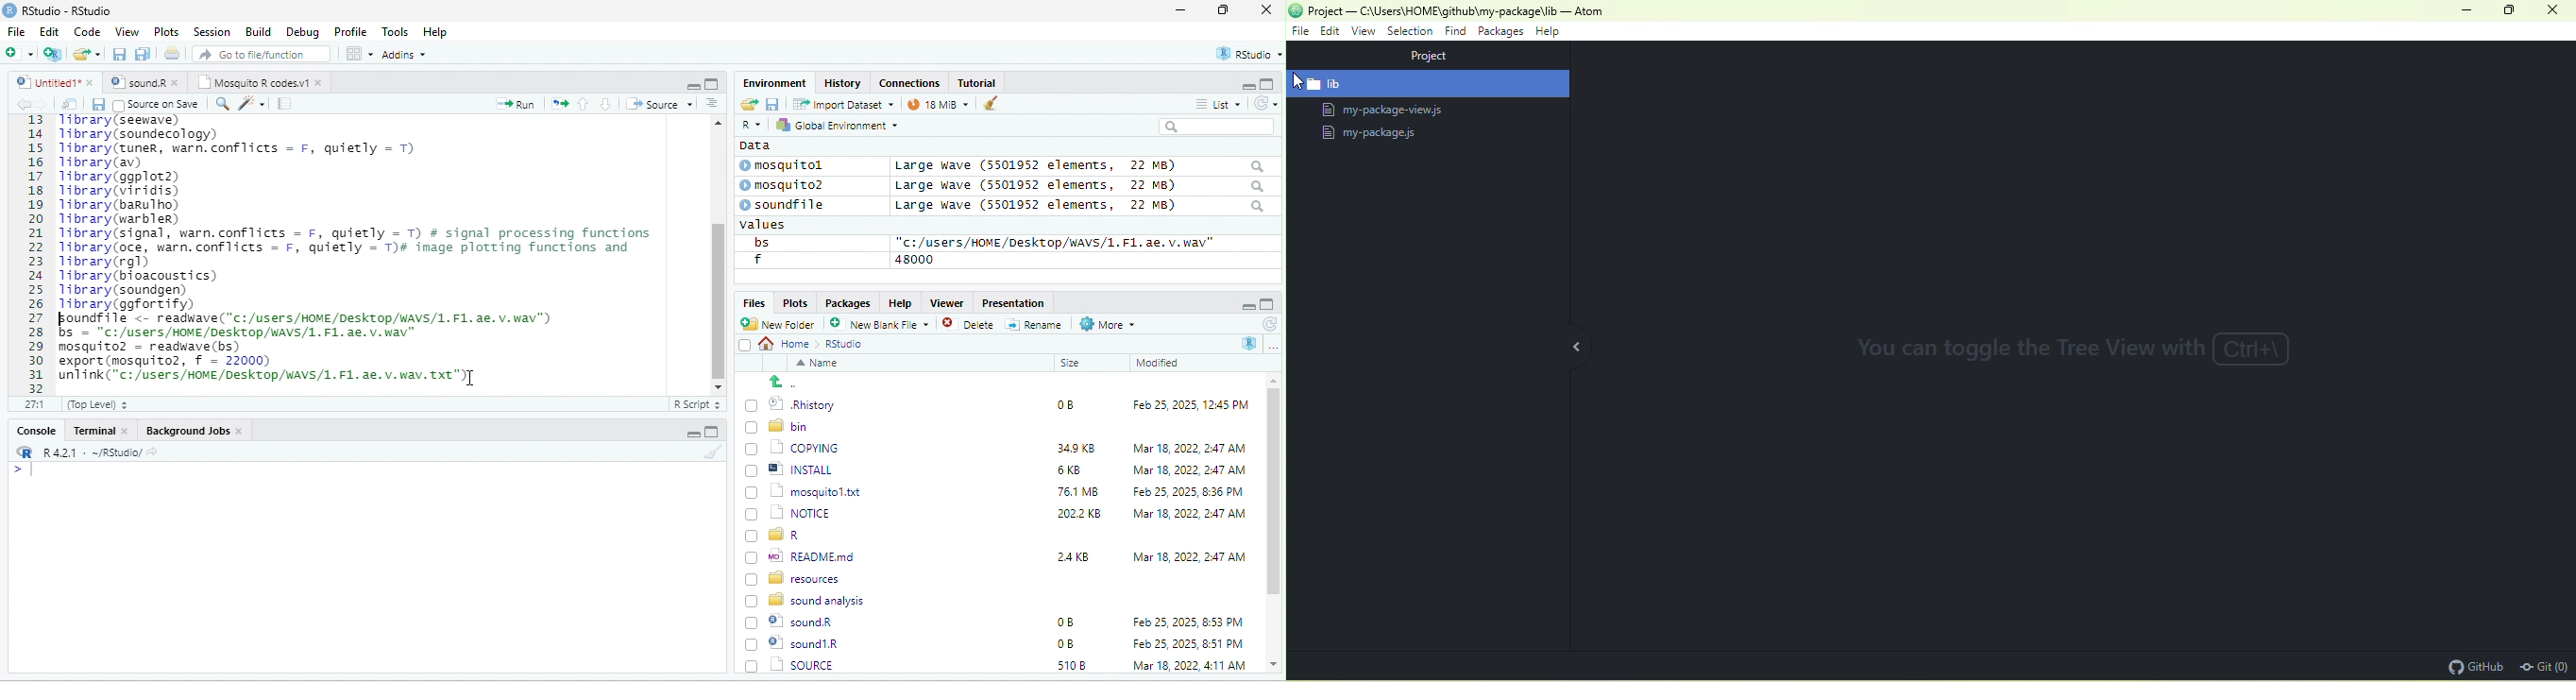 The image size is (2576, 700). Describe the element at coordinates (51, 31) in the screenshot. I see `Edit` at that location.